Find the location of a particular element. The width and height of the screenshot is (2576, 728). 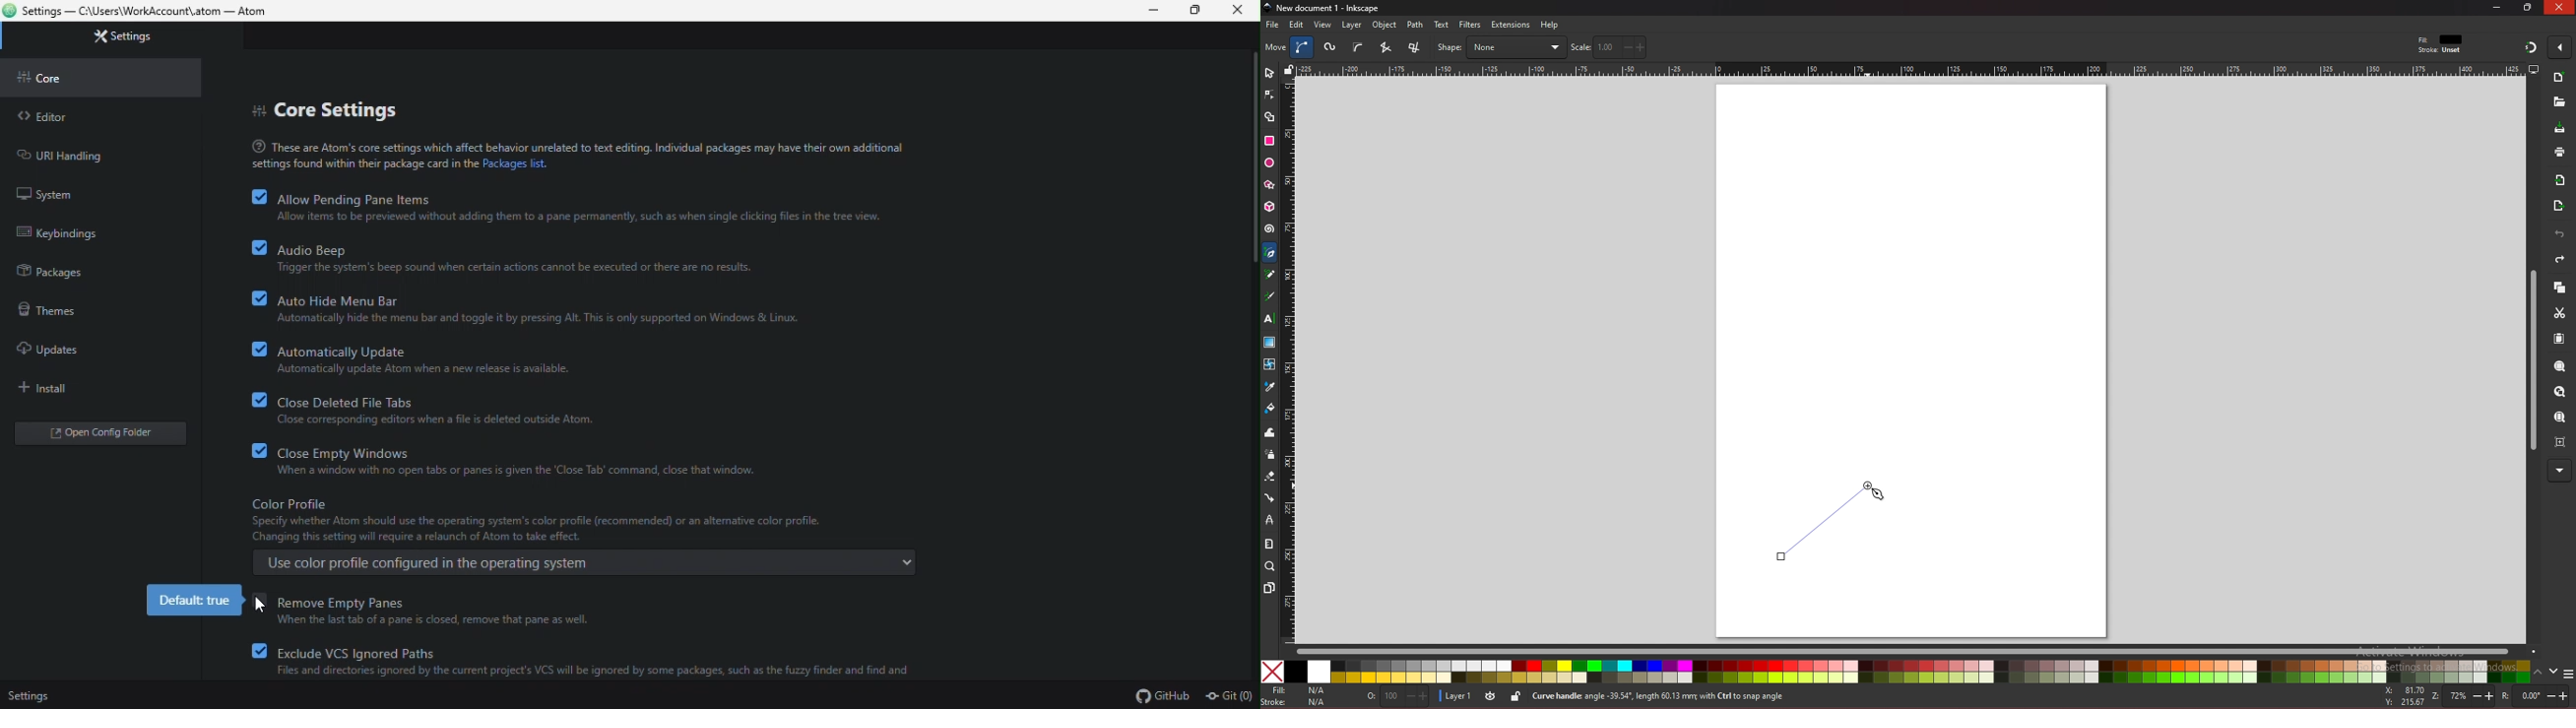

path is located at coordinates (1416, 25).